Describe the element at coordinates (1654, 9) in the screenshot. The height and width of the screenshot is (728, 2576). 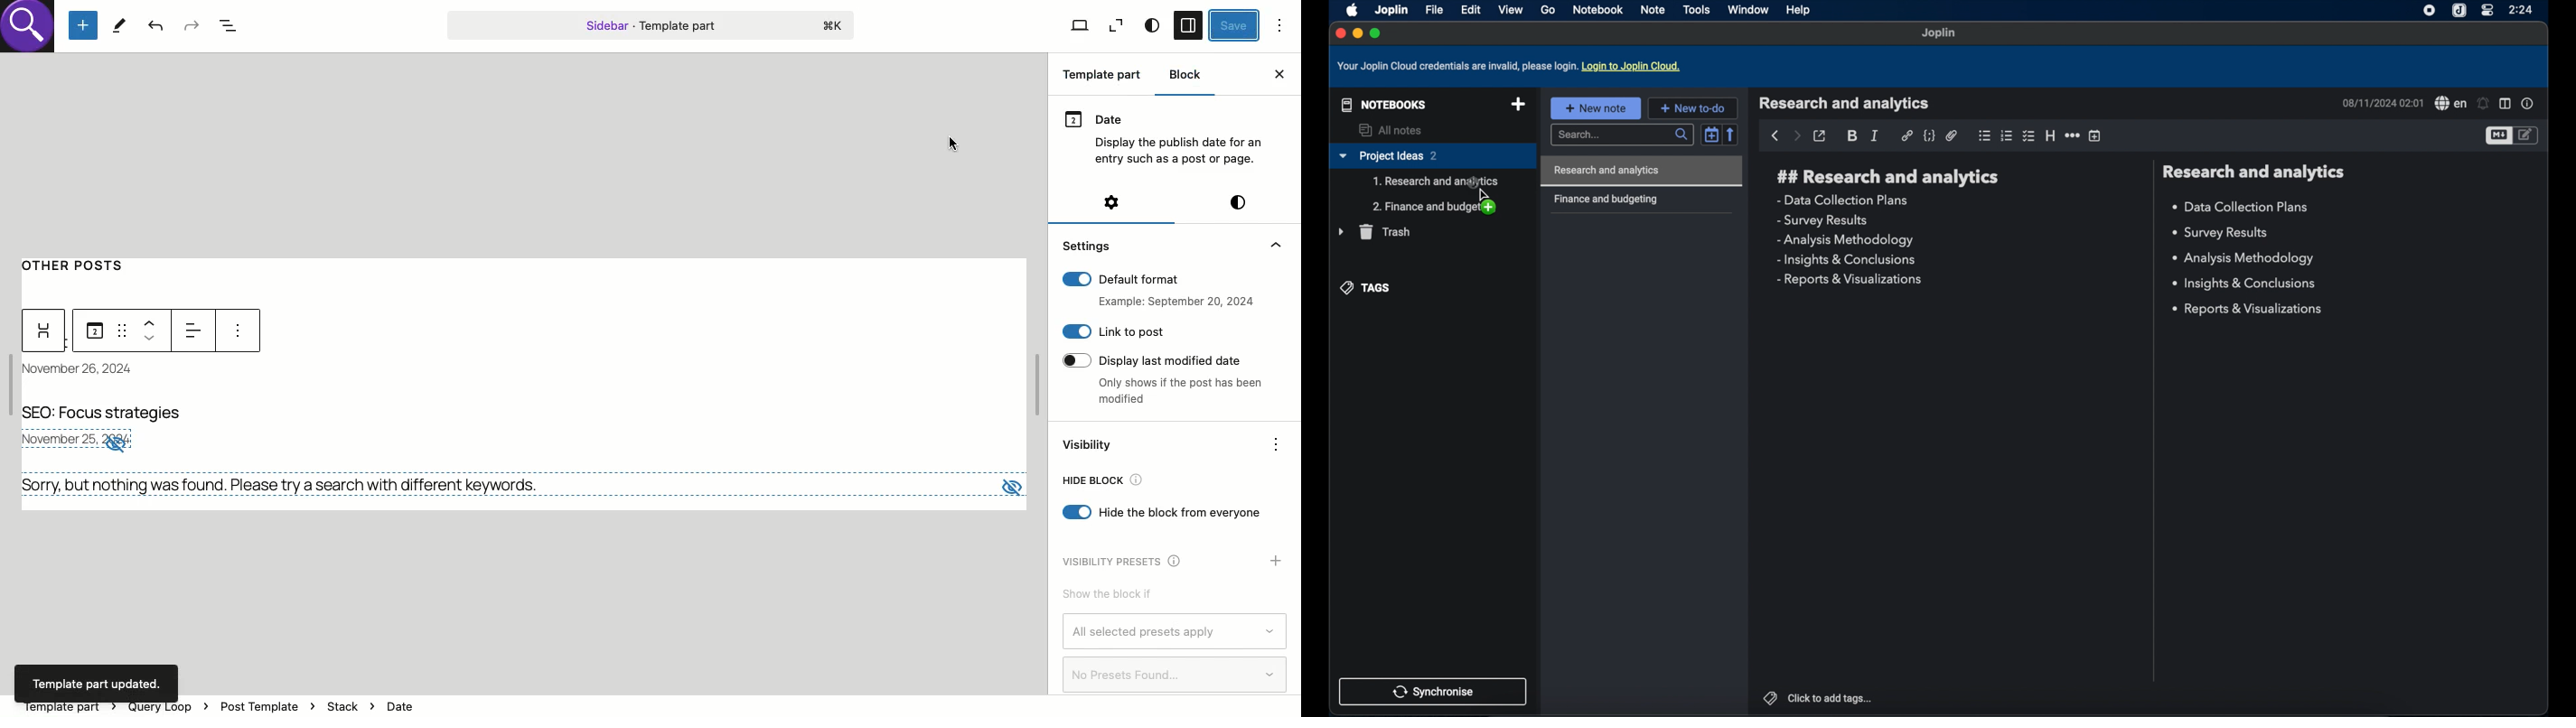
I see `note` at that location.